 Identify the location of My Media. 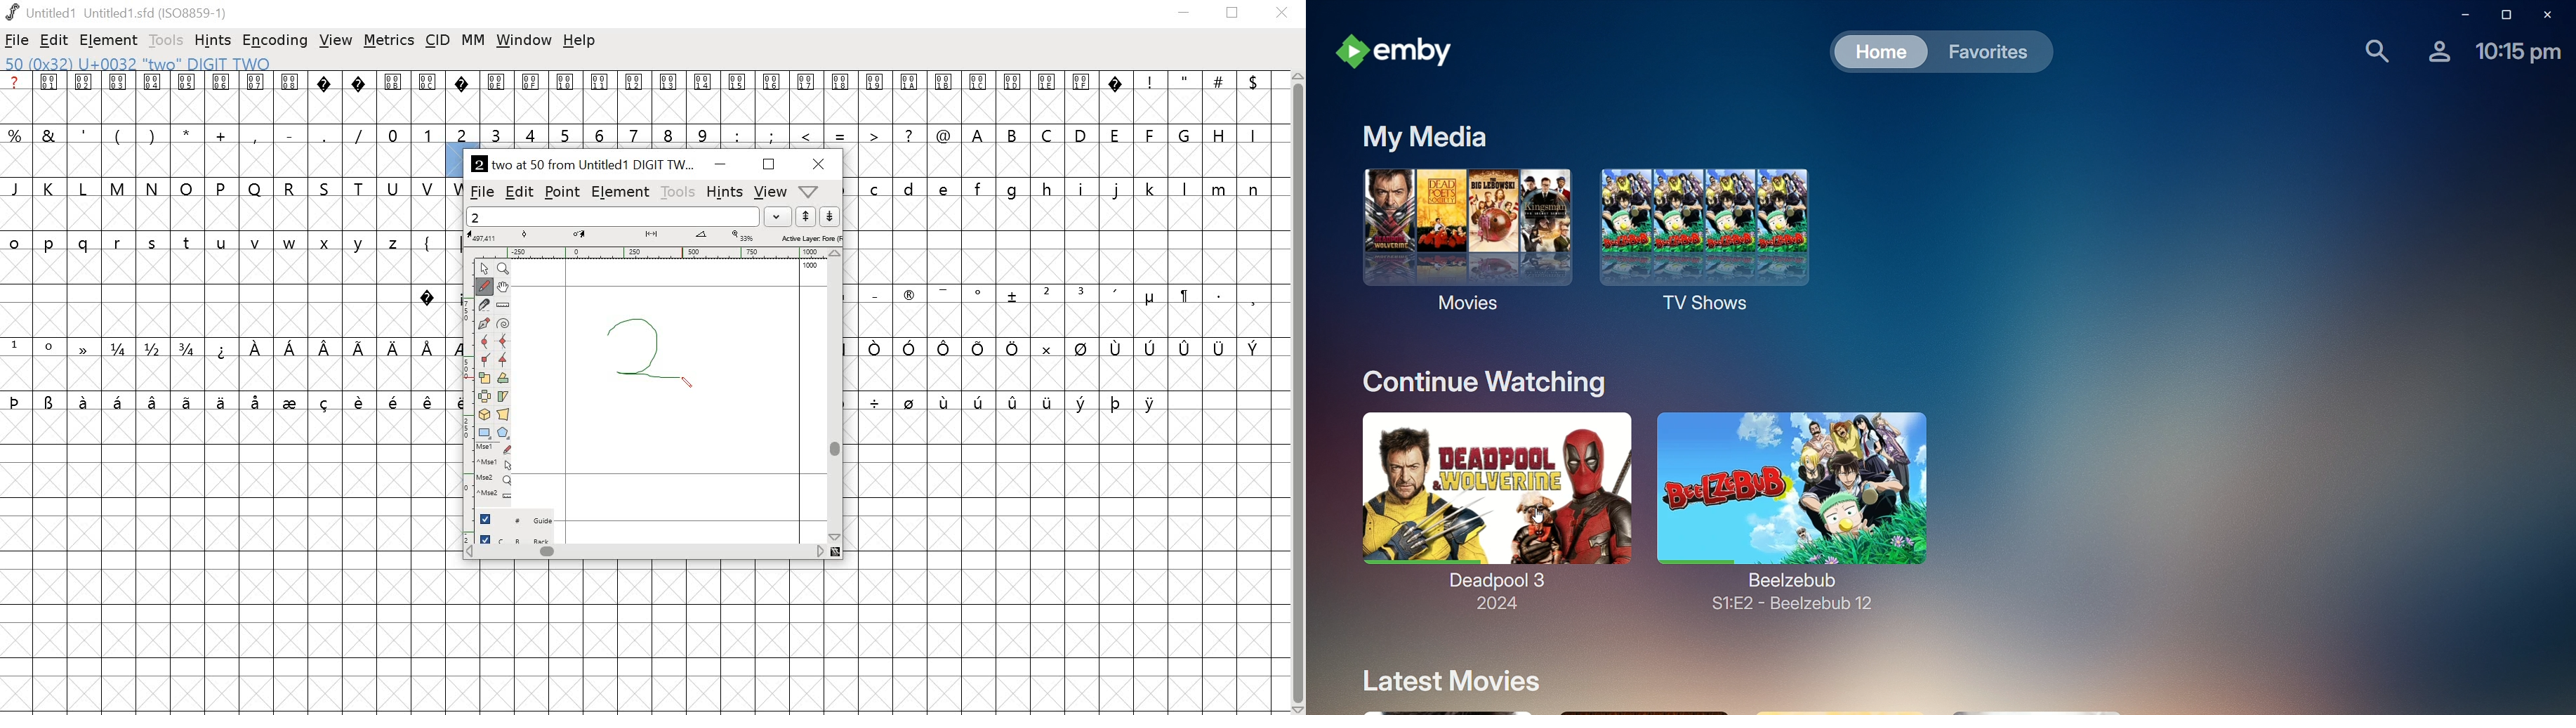
(1419, 136).